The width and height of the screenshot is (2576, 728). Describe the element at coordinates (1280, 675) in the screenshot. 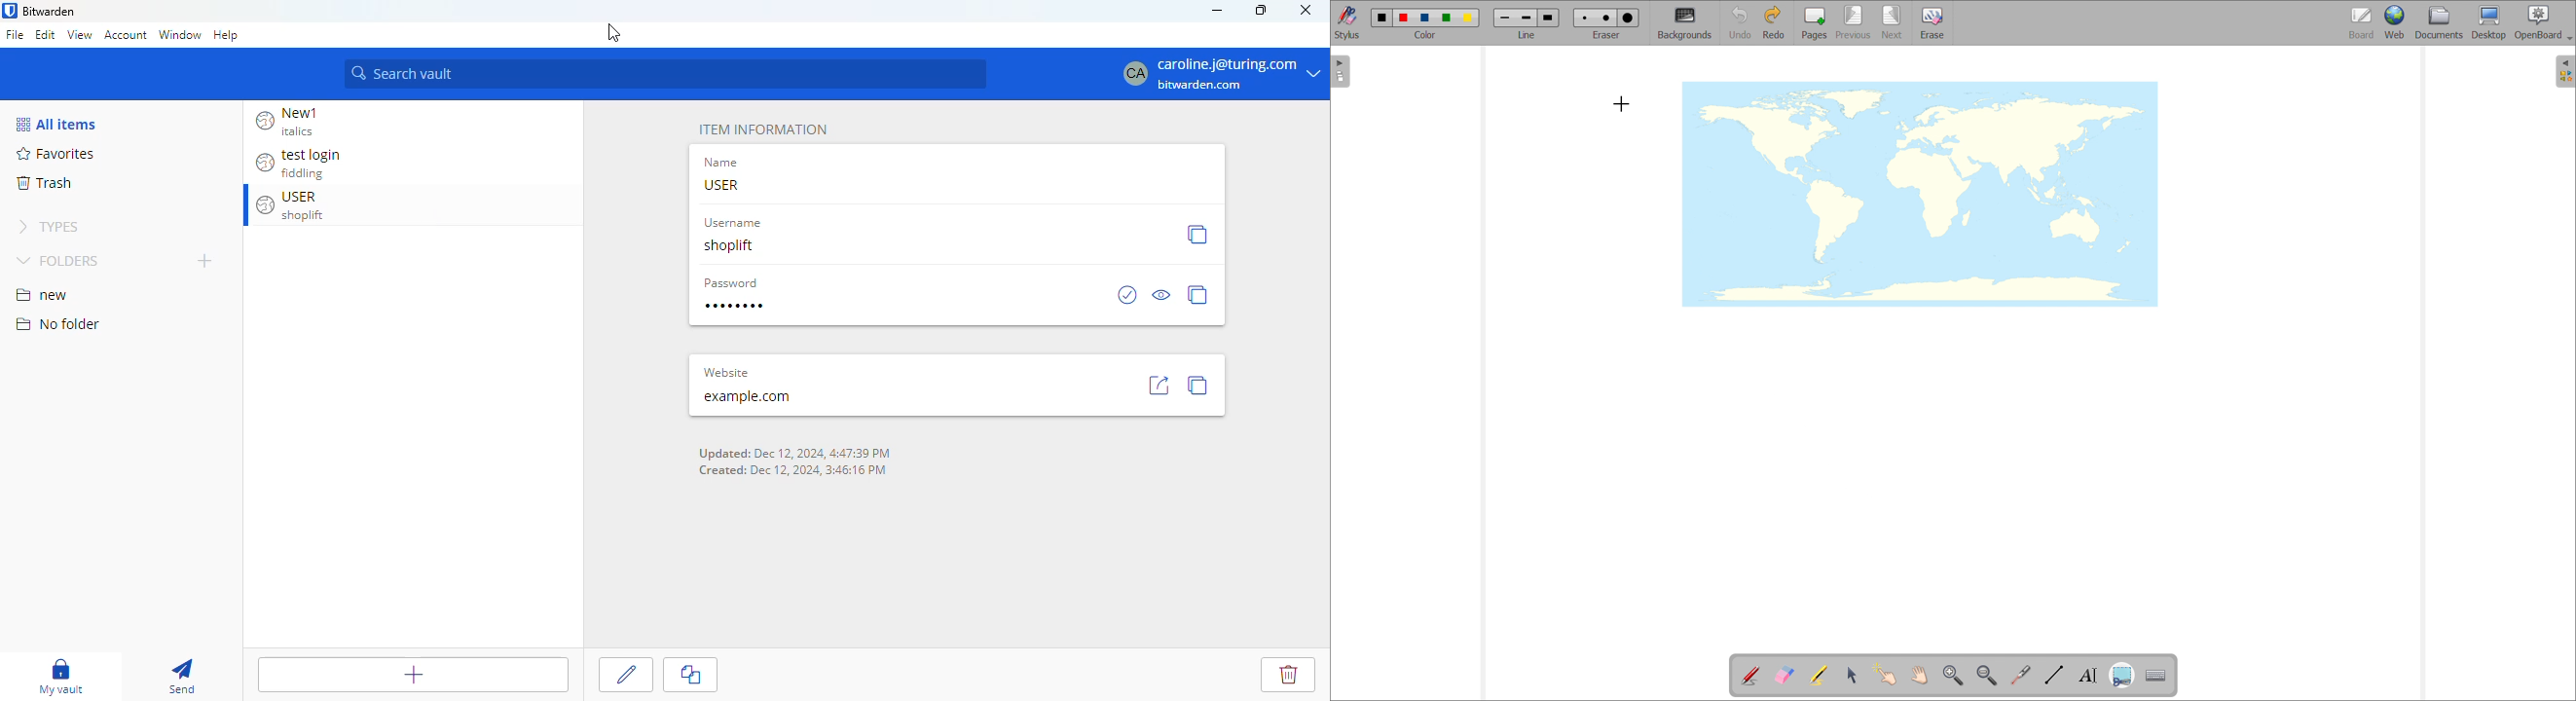

I see `delete` at that location.